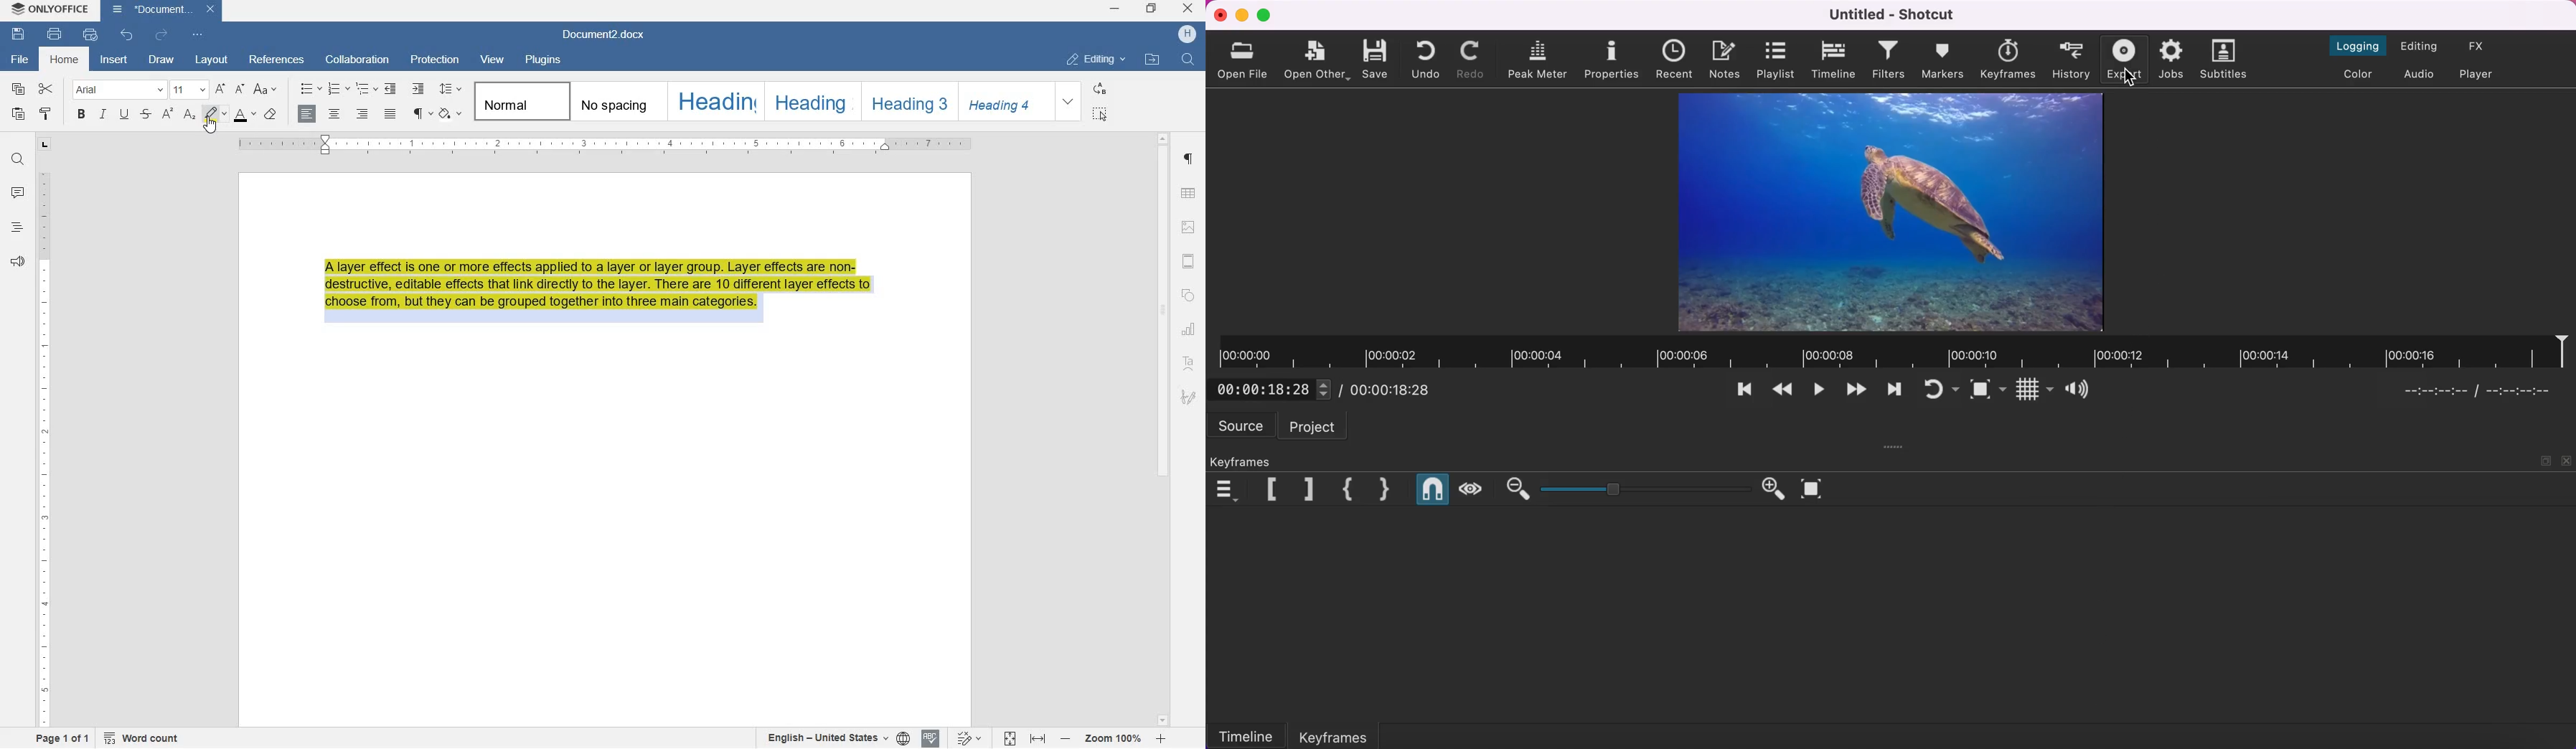 This screenshot has height=756, width=2576. Describe the element at coordinates (161, 11) in the screenshot. I see `Document2.docx` at that location.